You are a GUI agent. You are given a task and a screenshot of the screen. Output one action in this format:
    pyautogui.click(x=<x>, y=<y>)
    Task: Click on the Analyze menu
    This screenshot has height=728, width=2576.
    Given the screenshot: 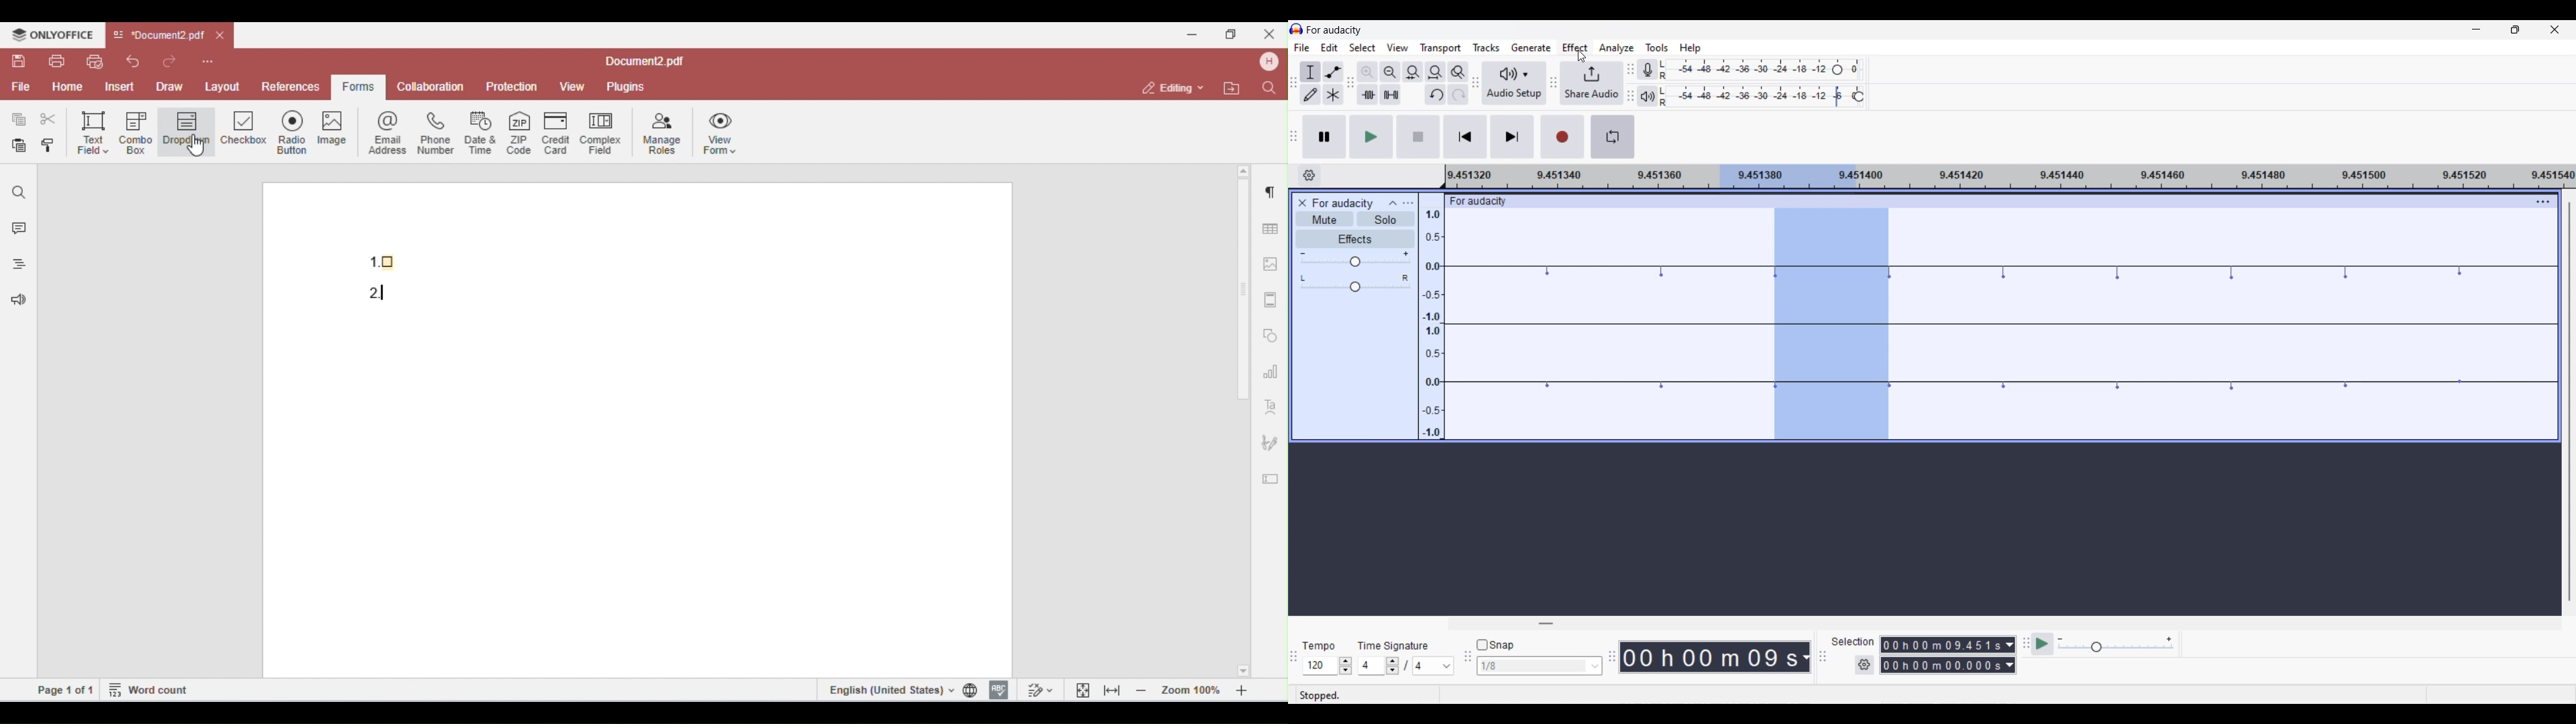 What is the action you would take?
    pyautogui.click(x=1618, y=48)
    